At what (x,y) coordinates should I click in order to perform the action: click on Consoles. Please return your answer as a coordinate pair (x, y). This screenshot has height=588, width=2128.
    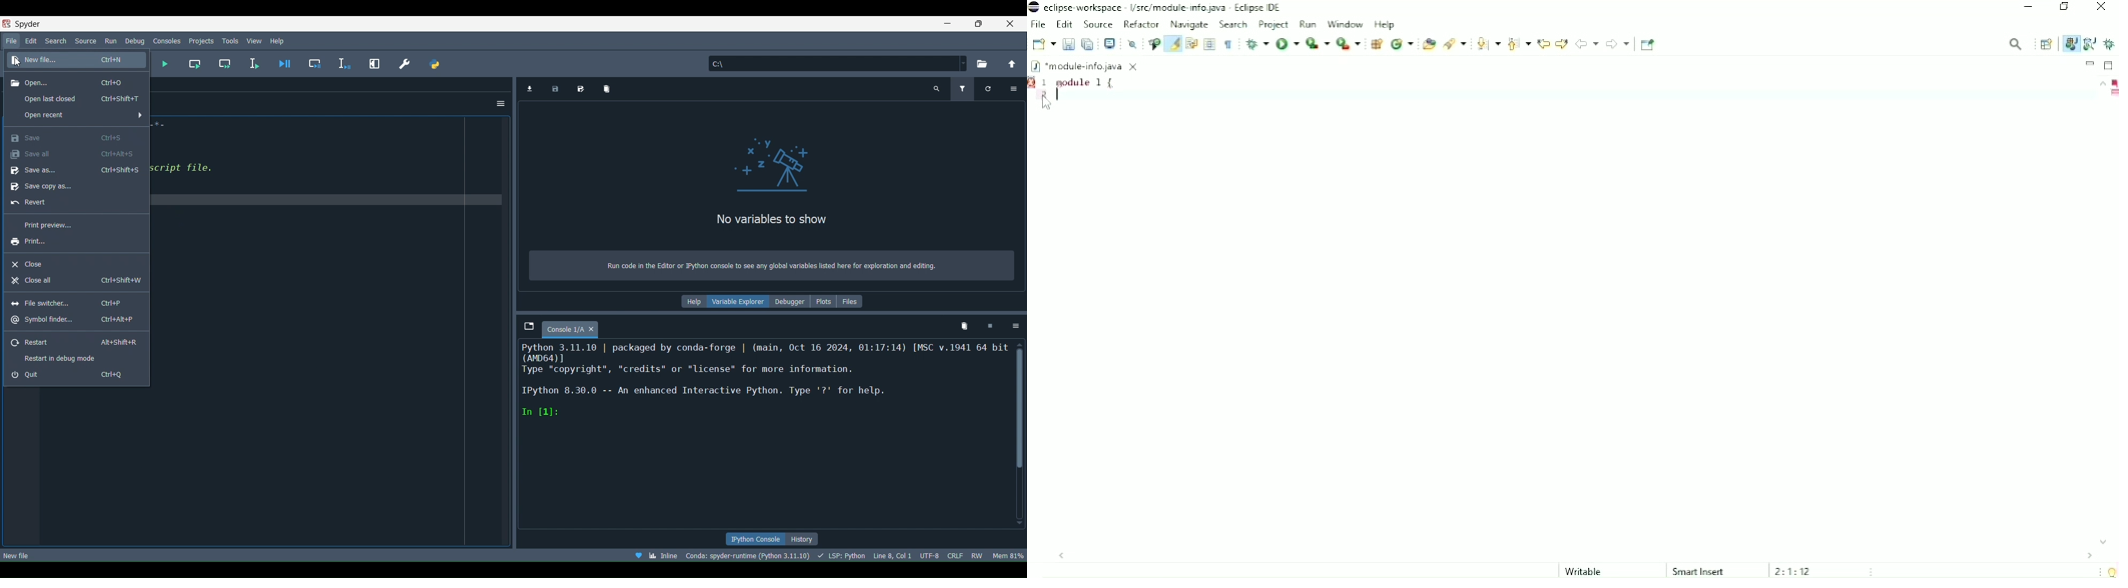
    Looking at the image, I should click on (167, 40).